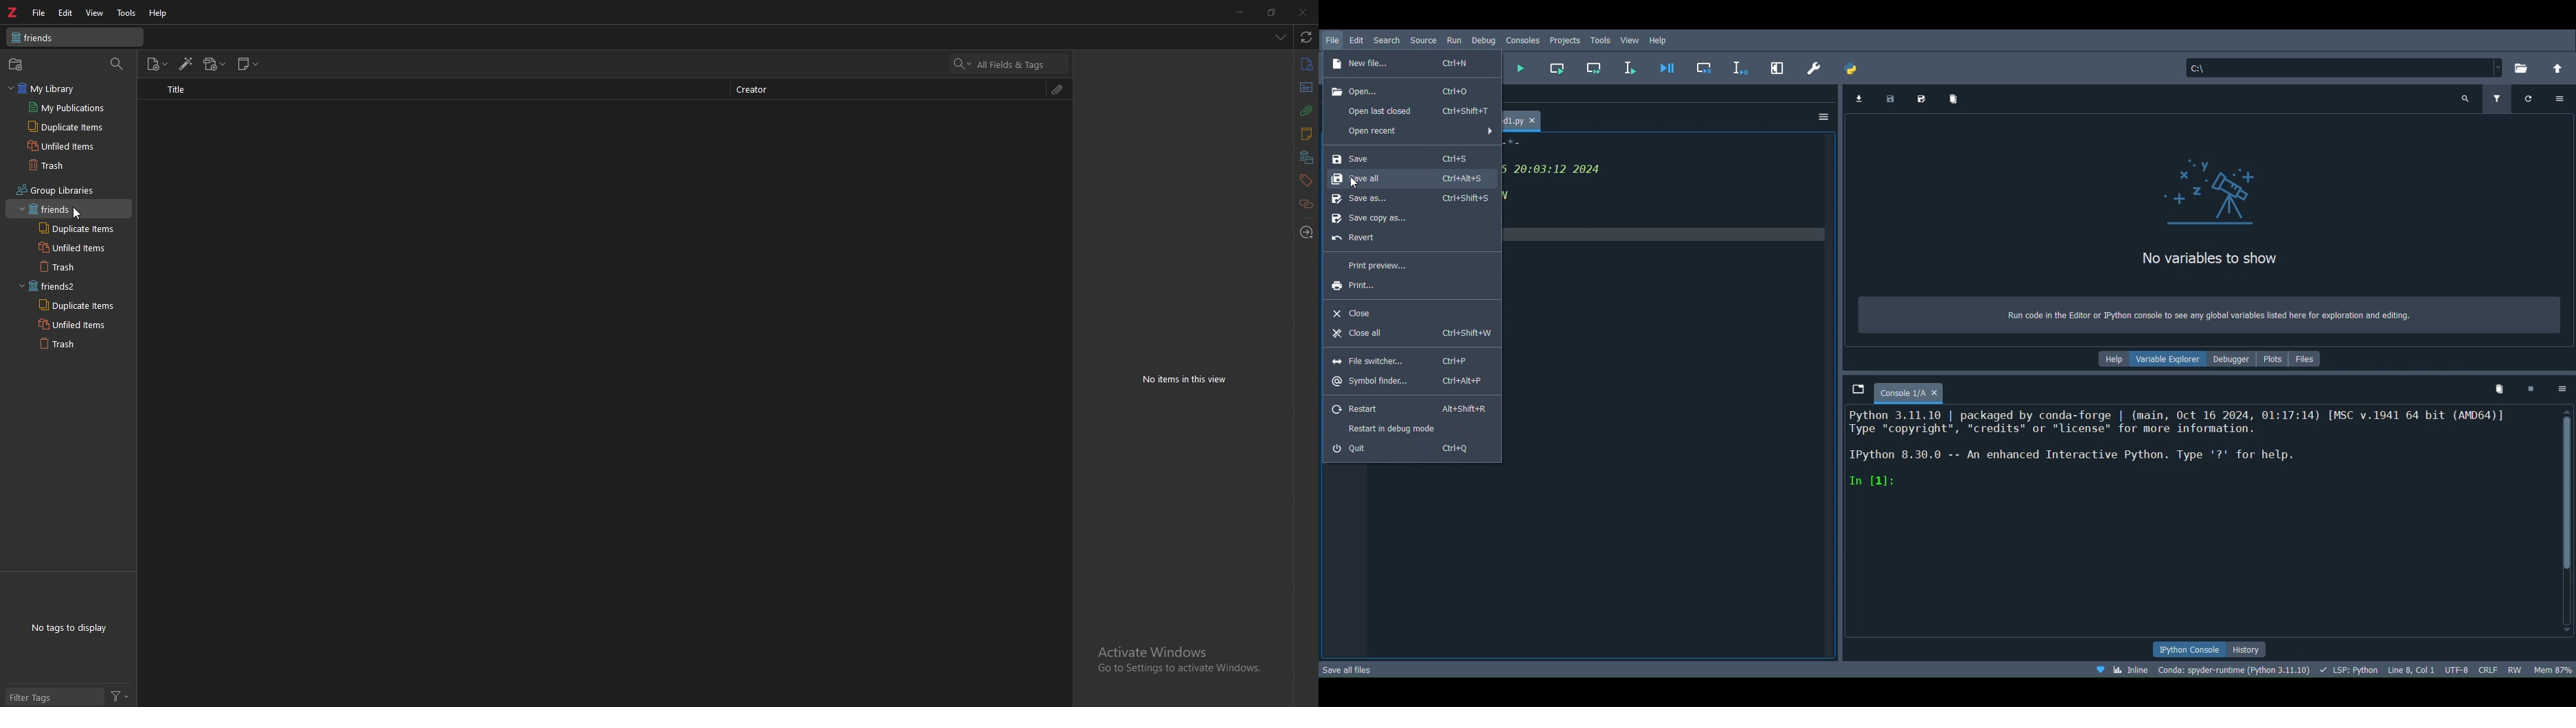  Describe the element at coordinates (126, 13) in the screenshot. I see `tools` at that location.